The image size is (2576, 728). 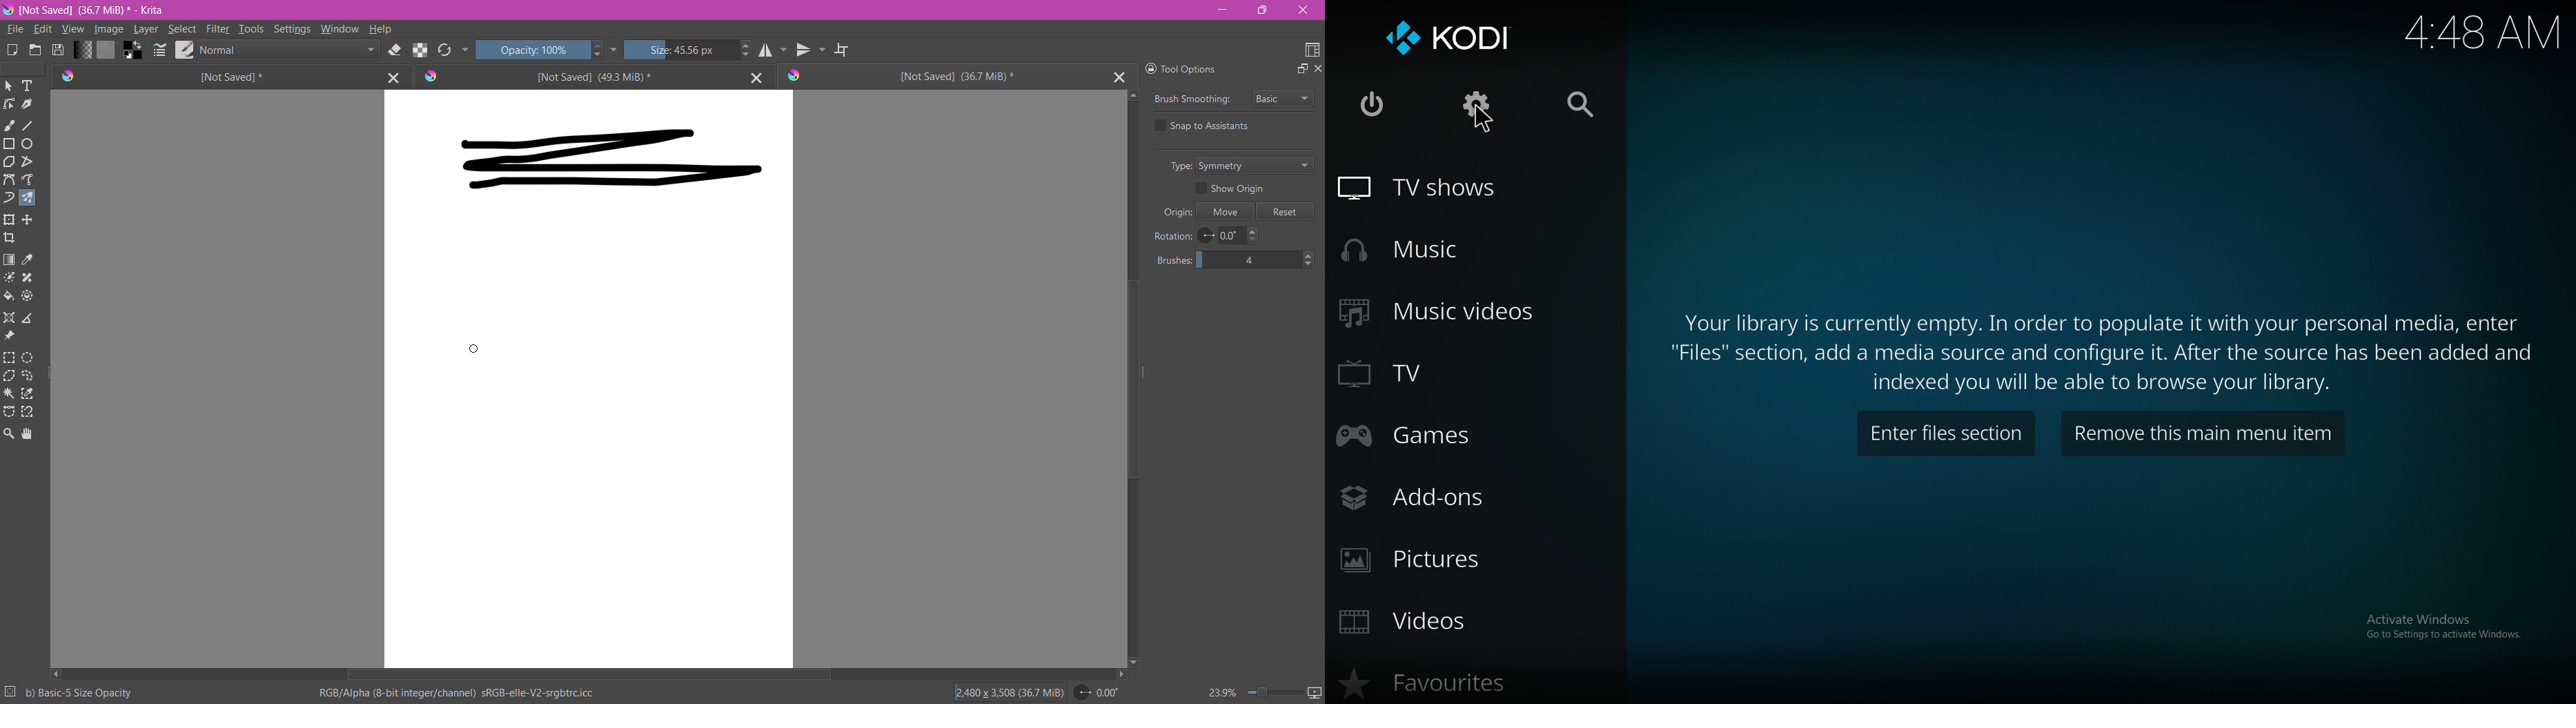 I want to click on Open and existing Document, so click(x=35, y=50).